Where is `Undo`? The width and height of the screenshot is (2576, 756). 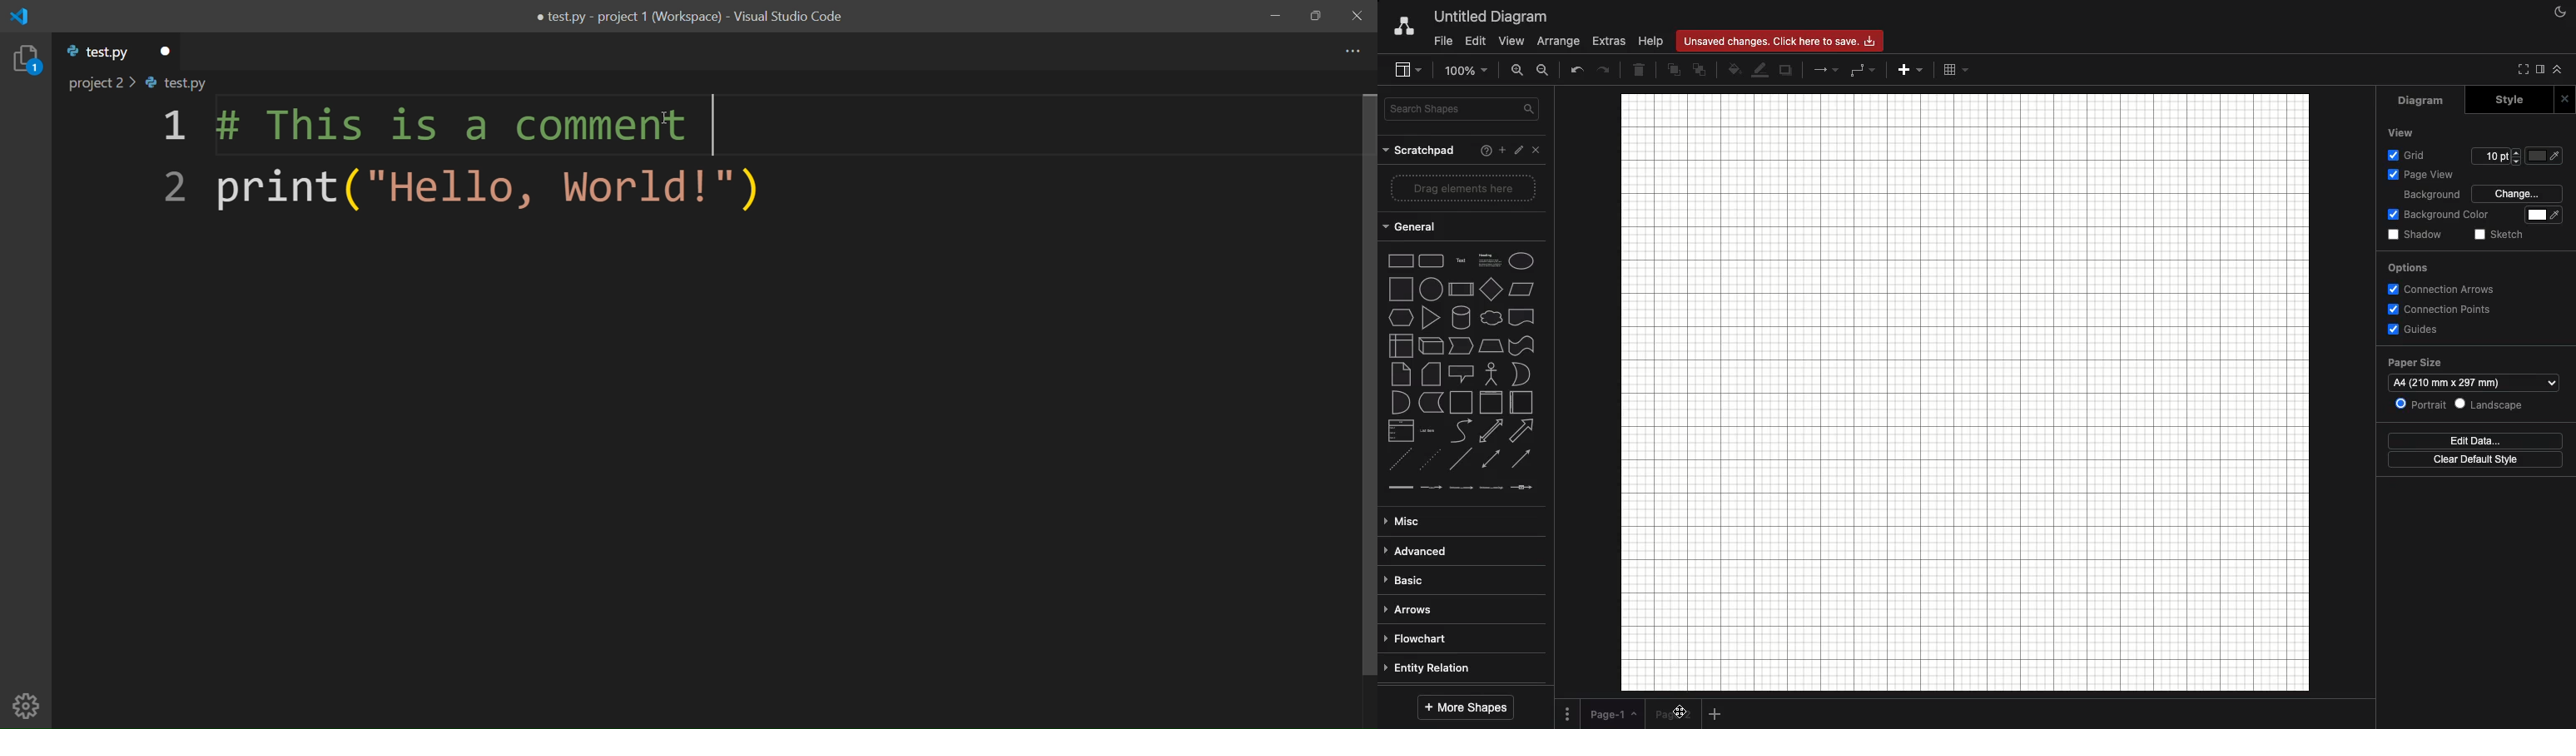
Undo is located at coordinates (1576, 71).